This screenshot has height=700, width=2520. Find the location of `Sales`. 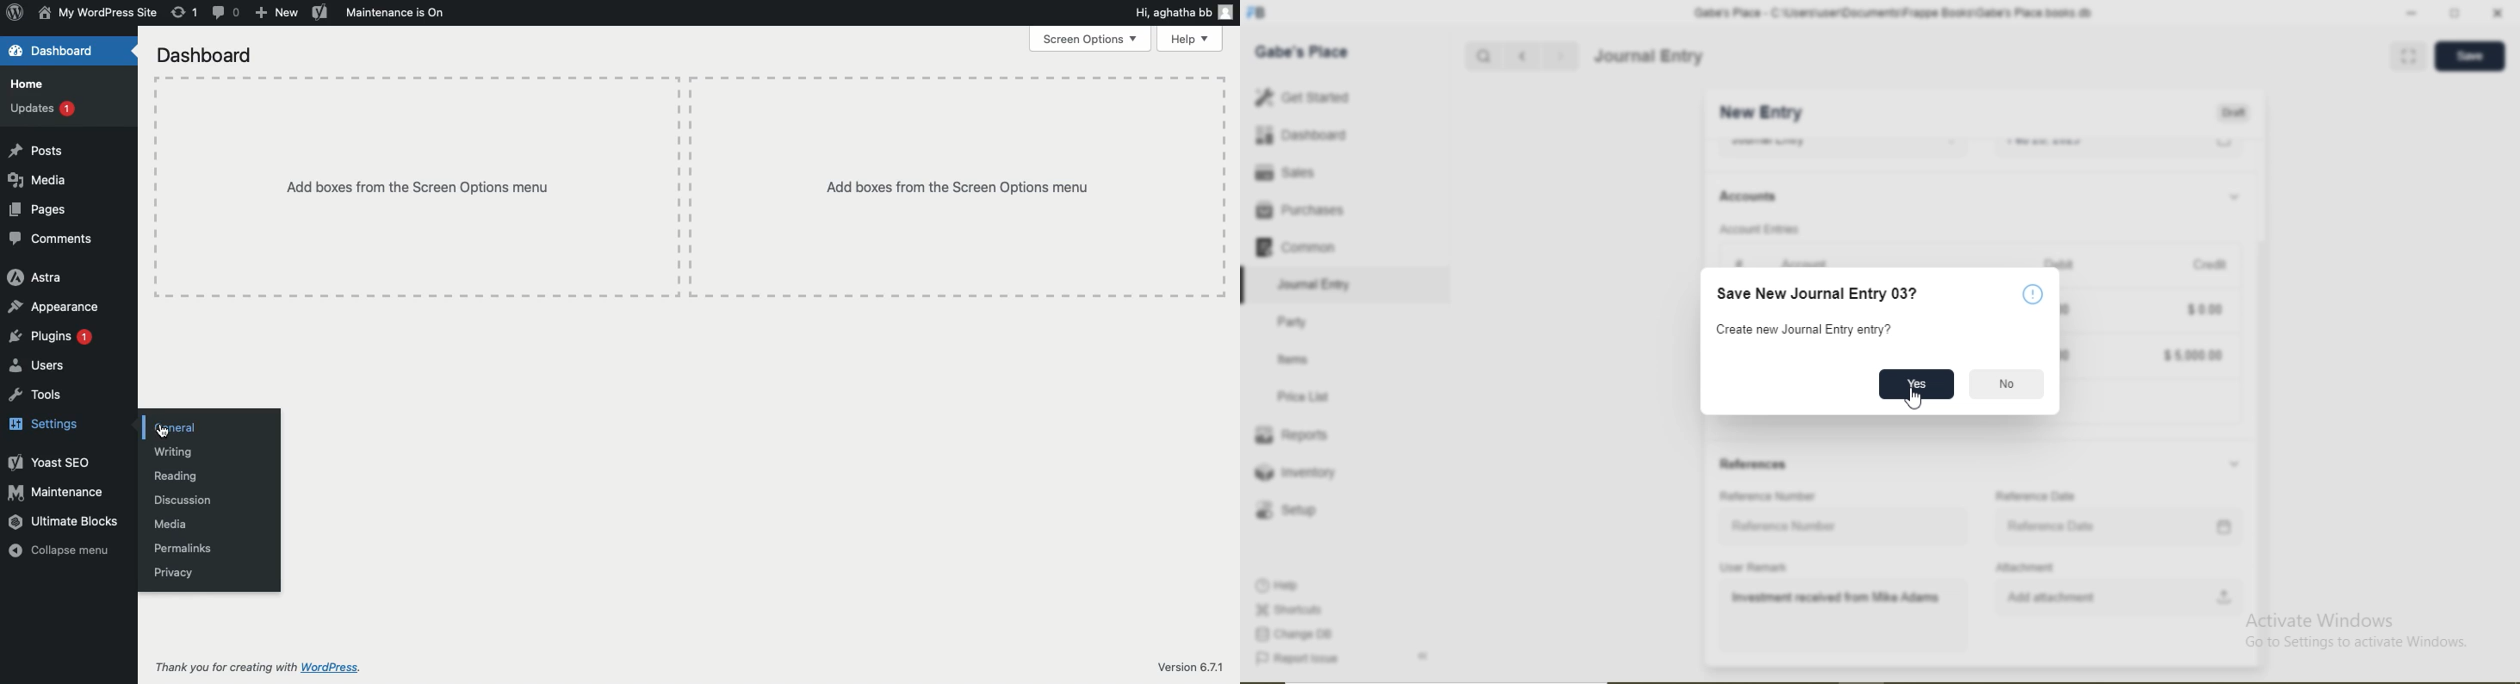

Sales is located at coordinates (1282, 172).